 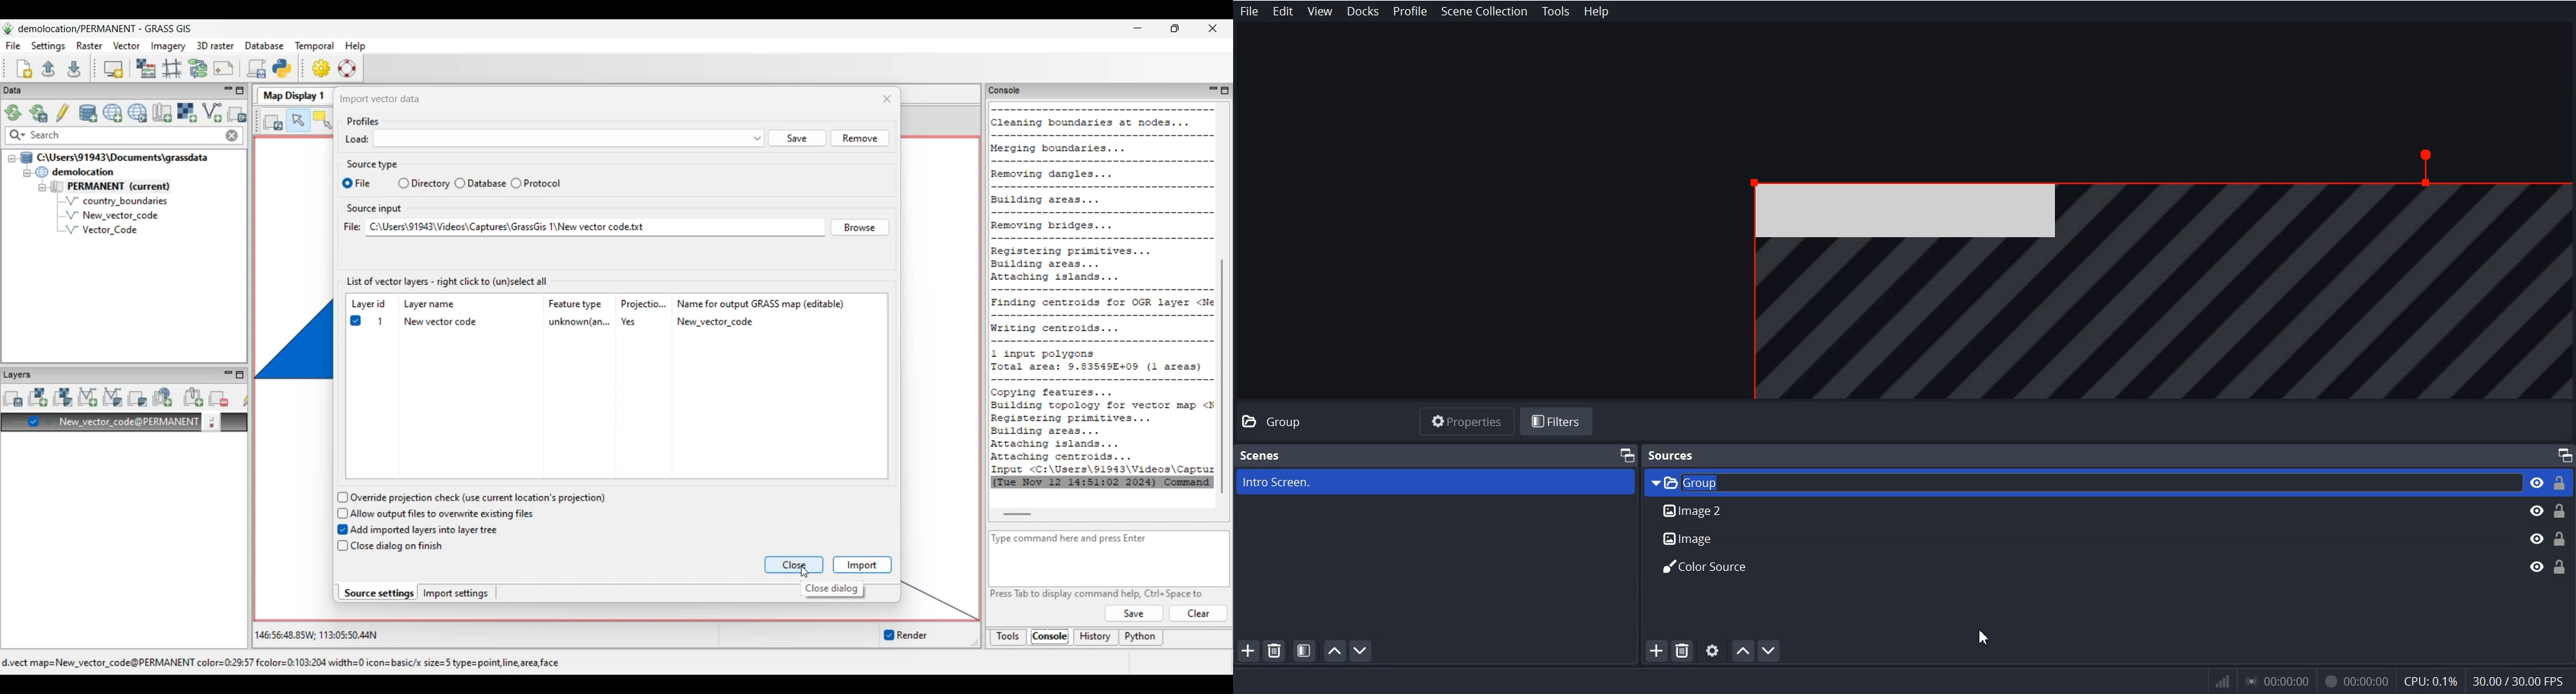 I want to click on Group, so click(x=1294, y=422).